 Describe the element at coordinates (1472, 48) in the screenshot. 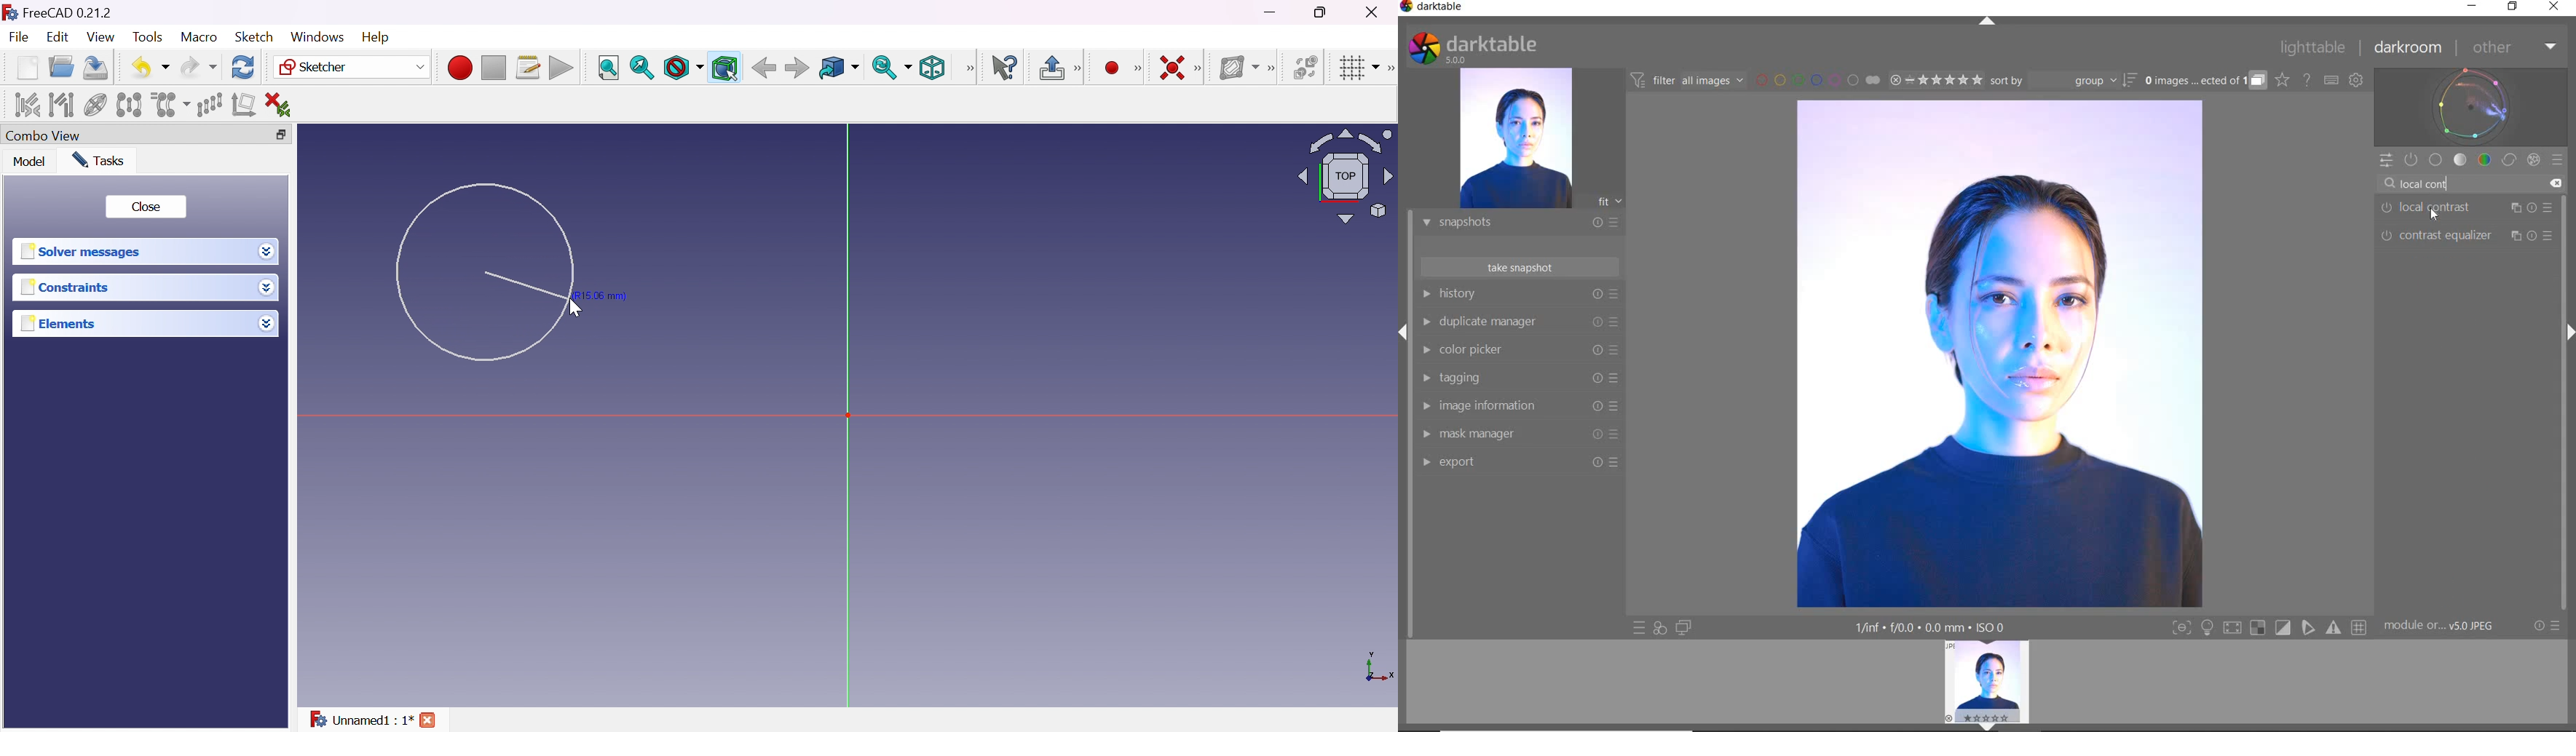

I see `SYSTEM LOGO` at that location.